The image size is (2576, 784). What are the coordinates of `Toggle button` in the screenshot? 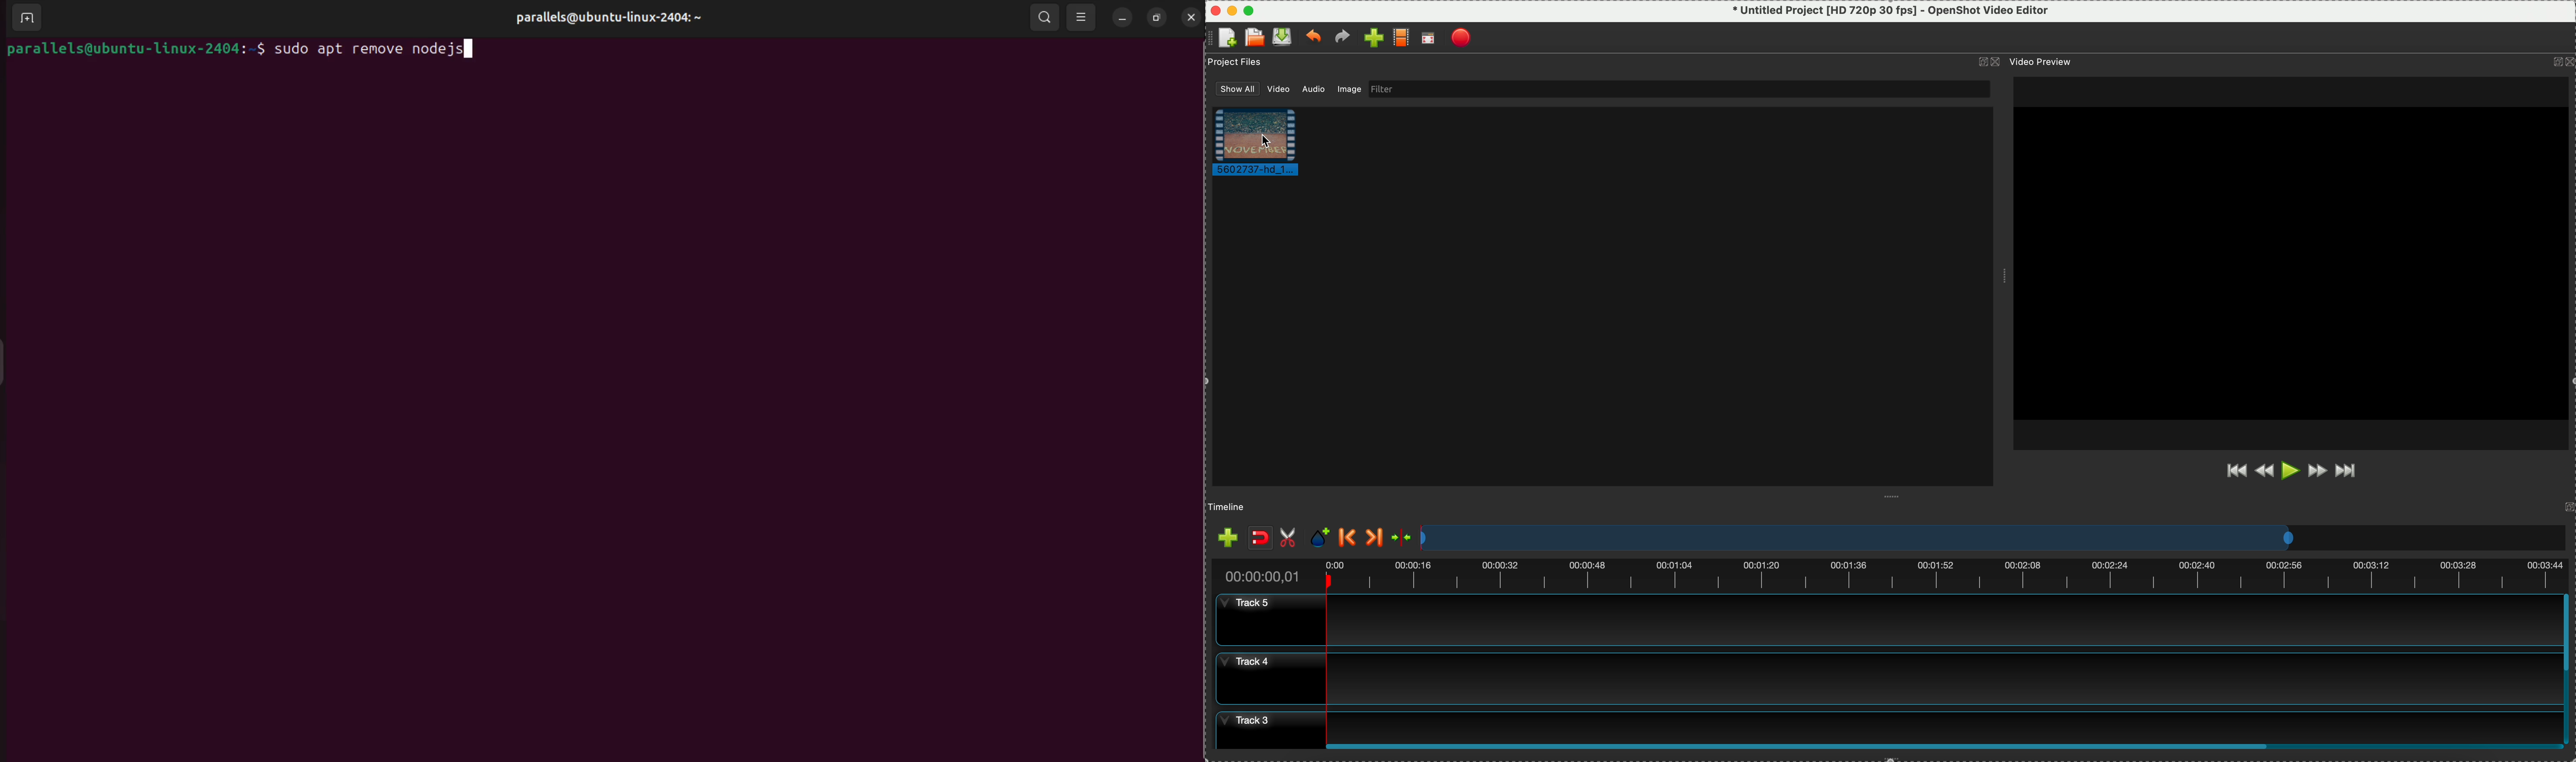 It's located at (12, 360).